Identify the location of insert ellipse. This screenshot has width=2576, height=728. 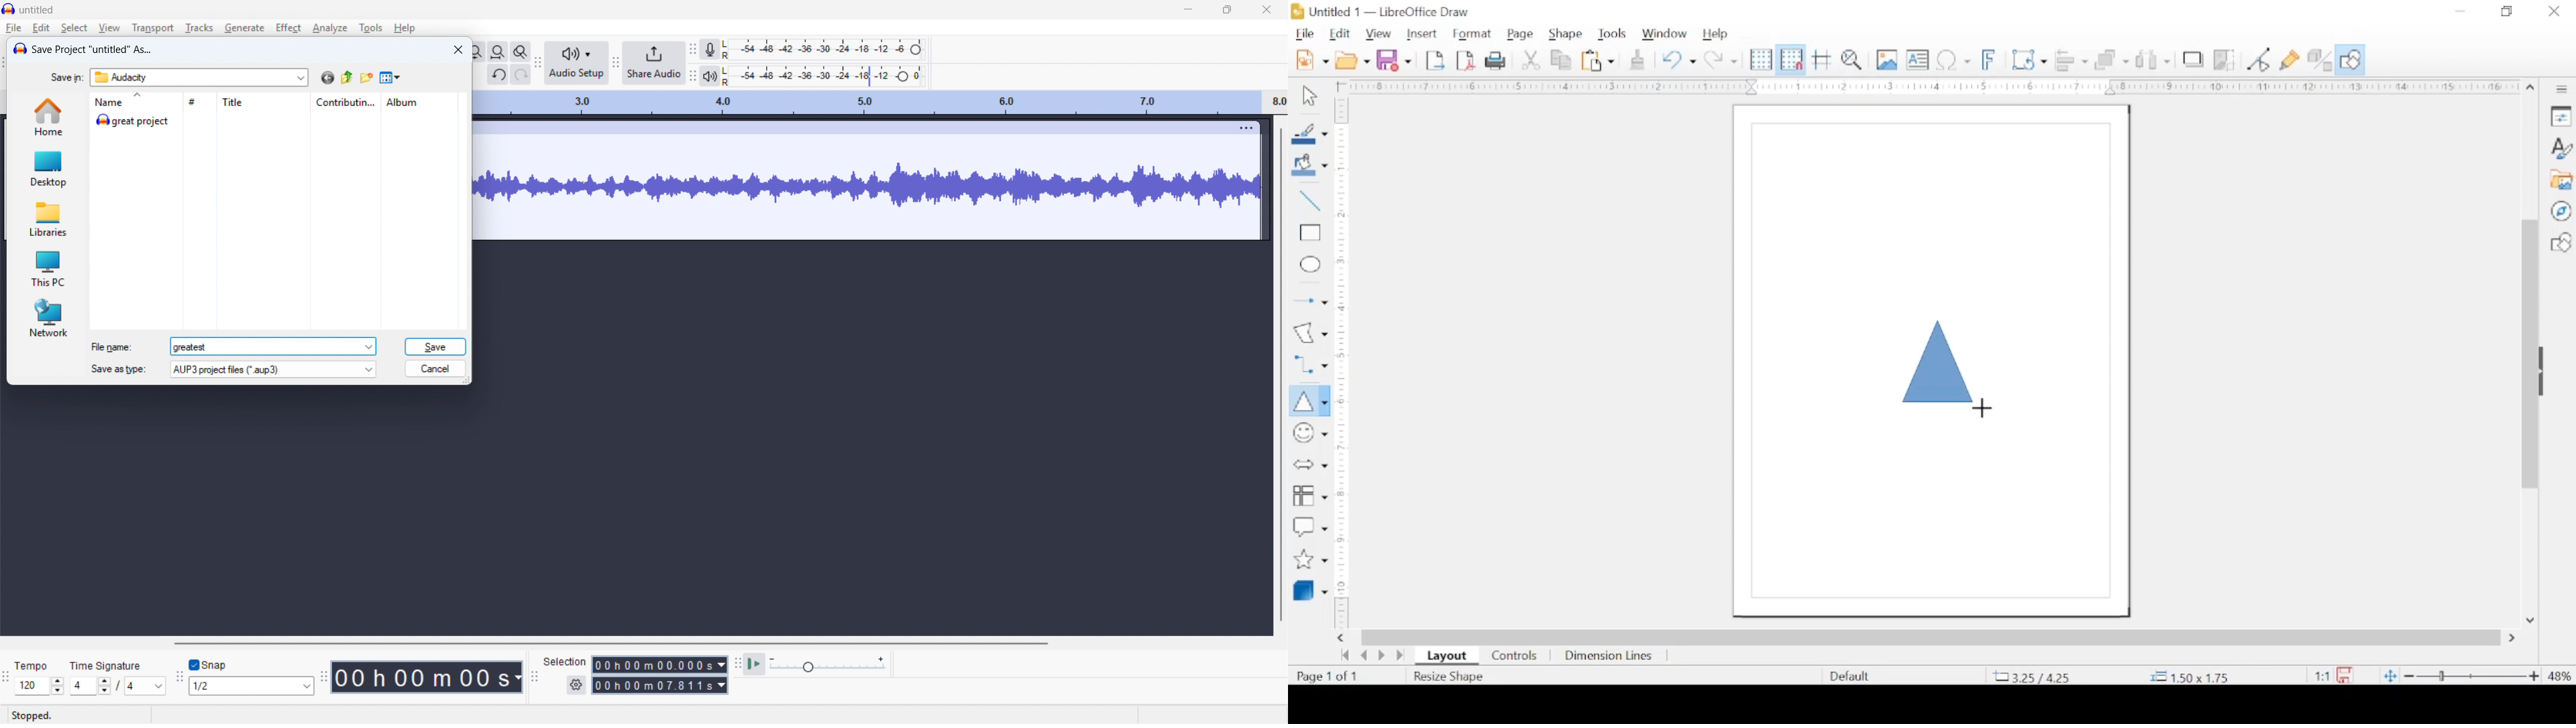
(1309, 265).